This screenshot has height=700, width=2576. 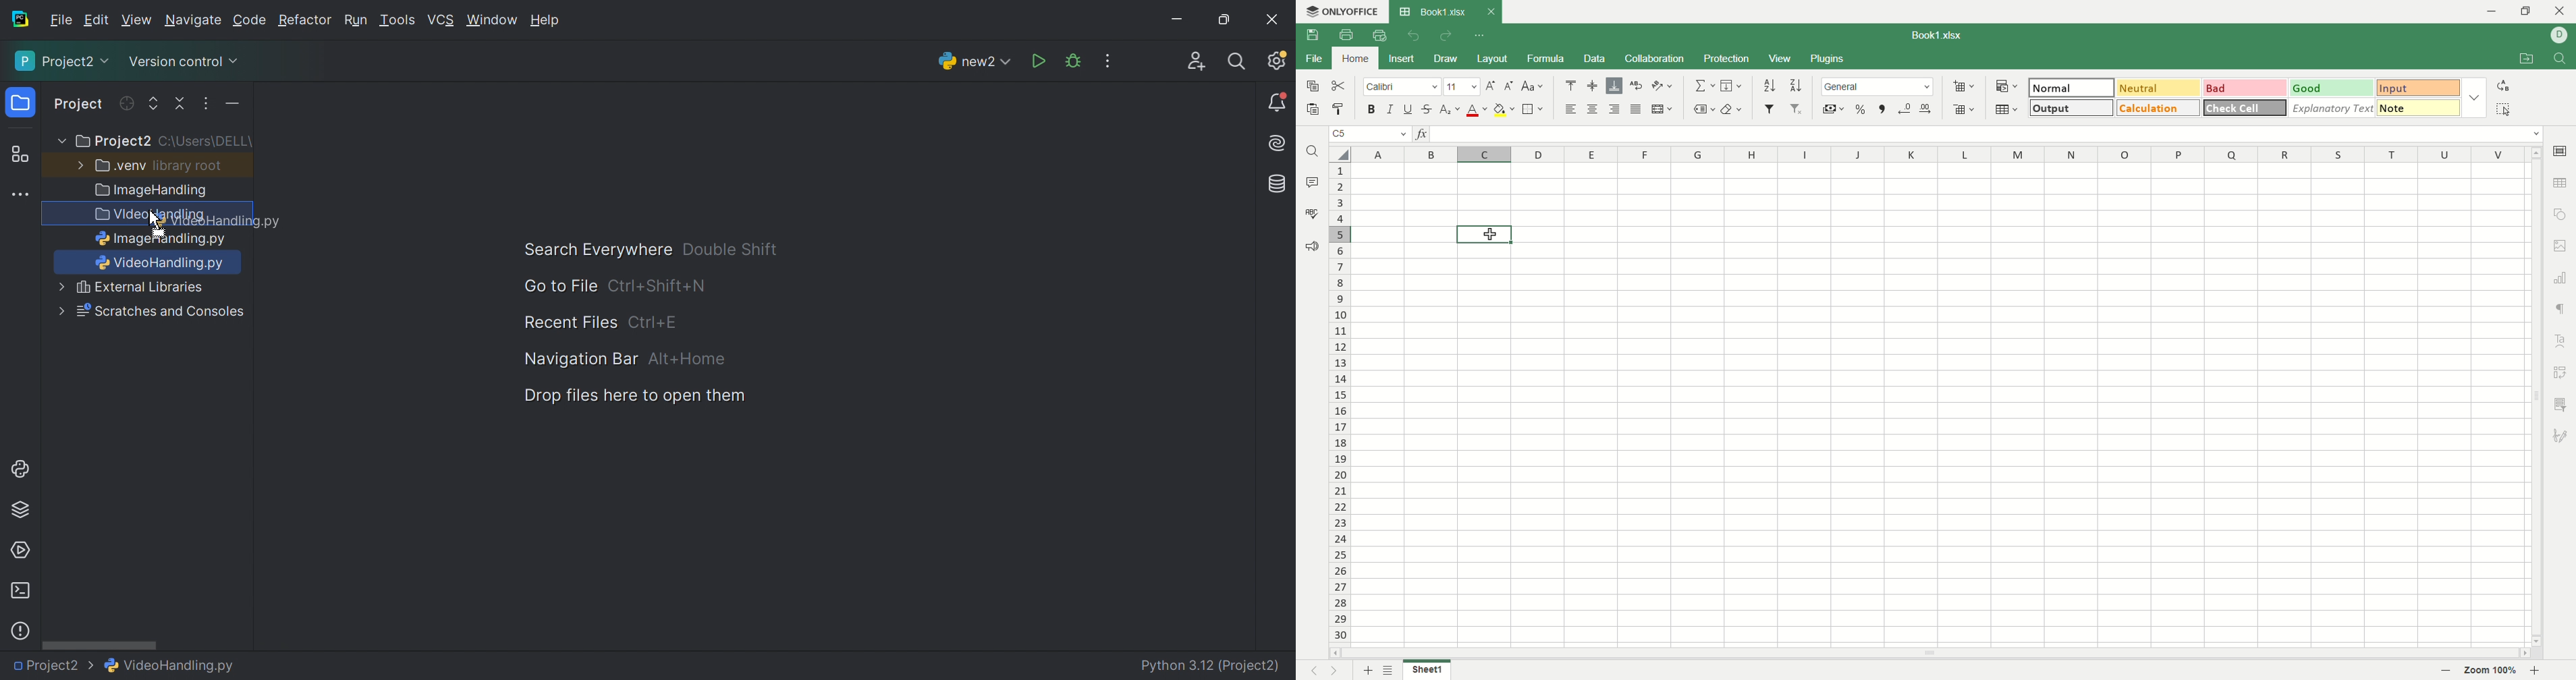 What do you see at coordinates (1374, 110) in the screenshot?
I see `bold` at bounding box center [1374, 110].